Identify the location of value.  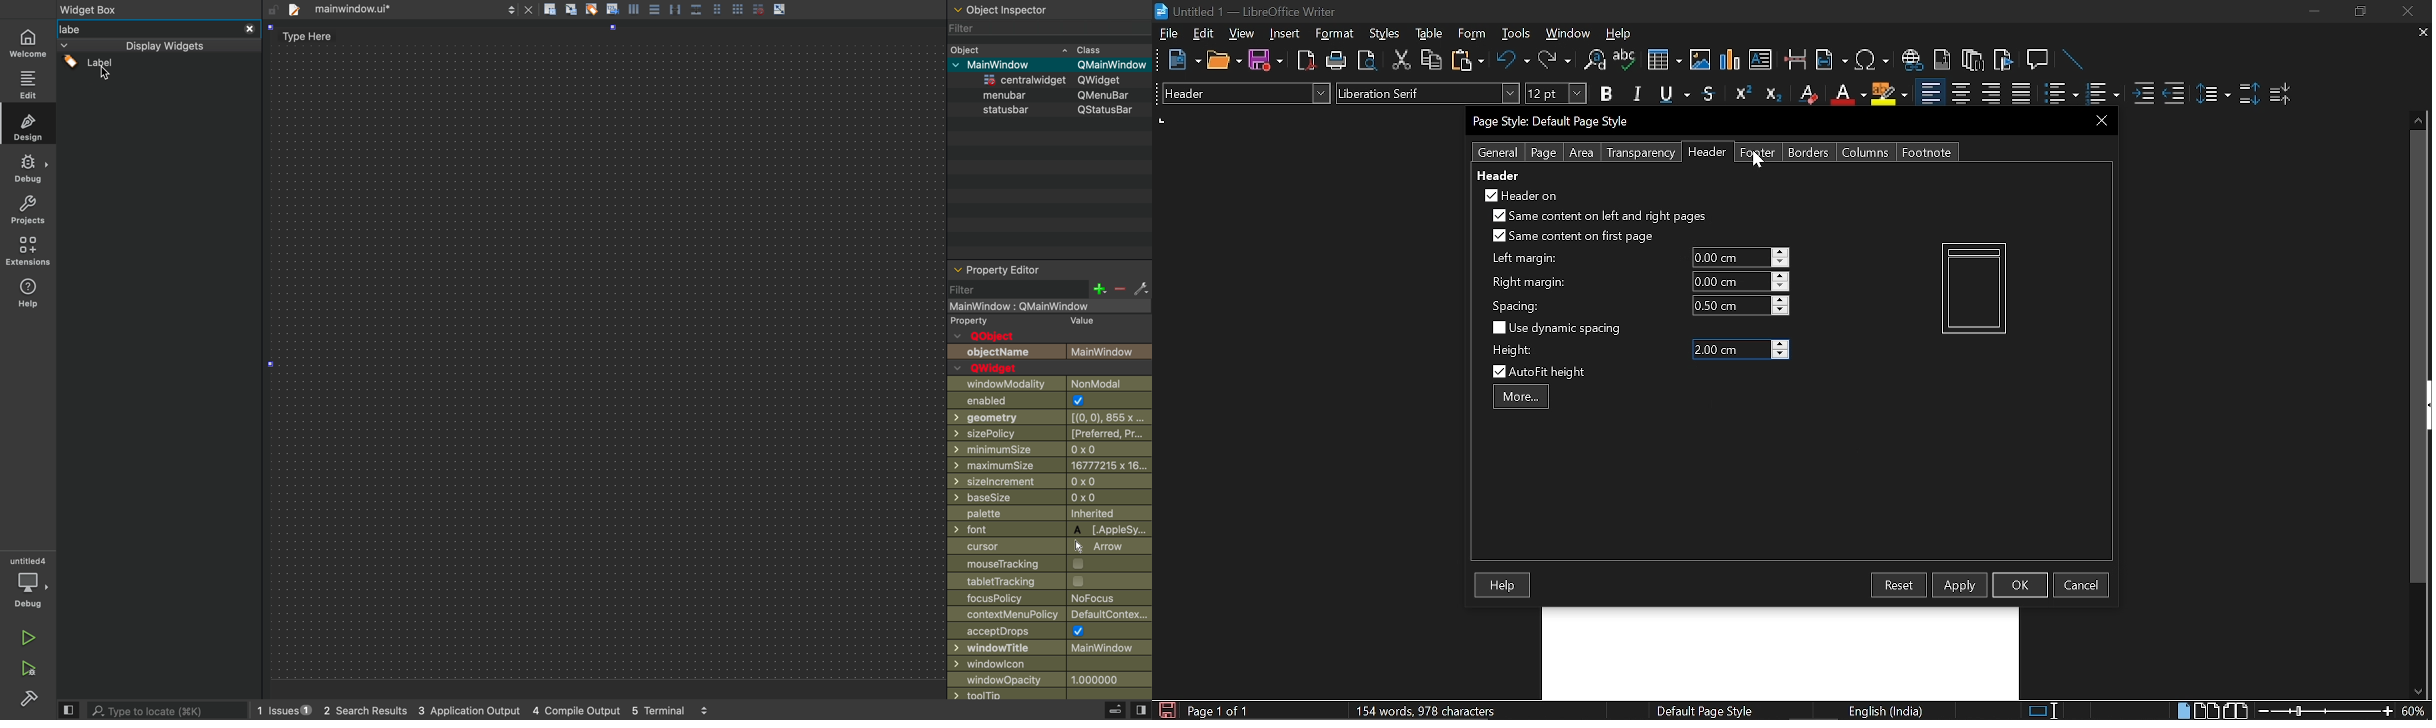
(1077, 322).